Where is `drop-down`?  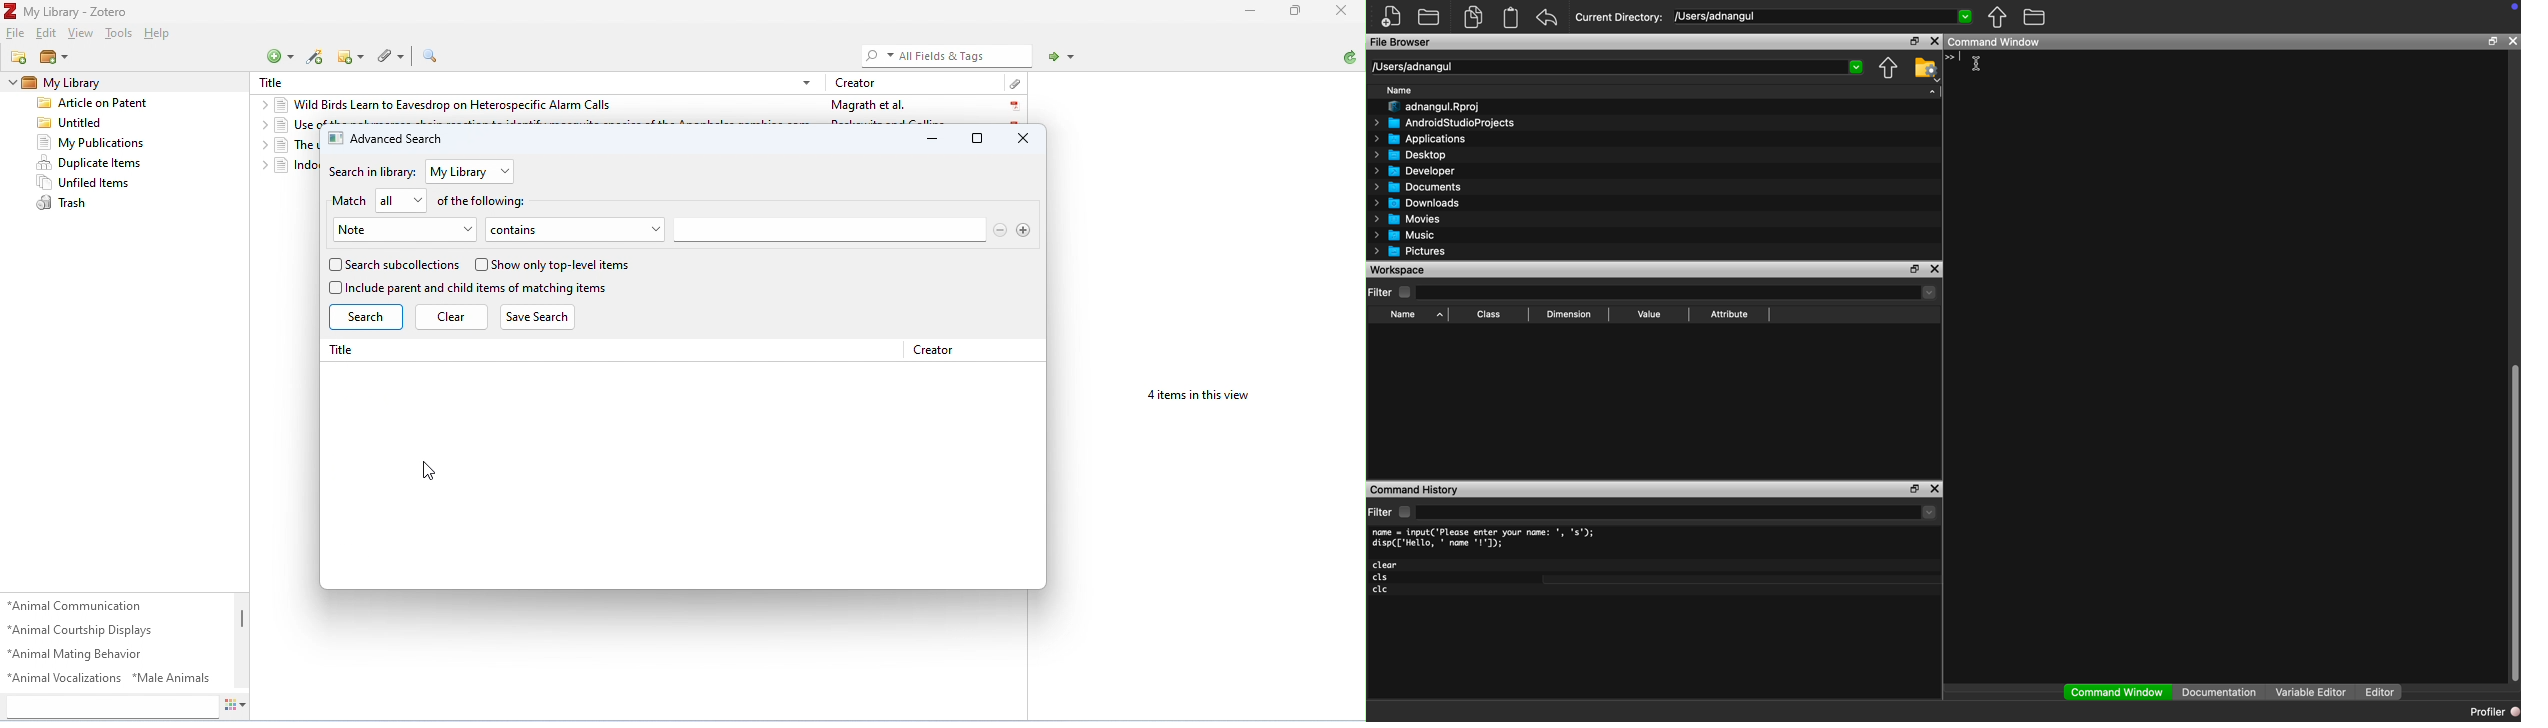 drop-down is located at coordinates (808, 83).